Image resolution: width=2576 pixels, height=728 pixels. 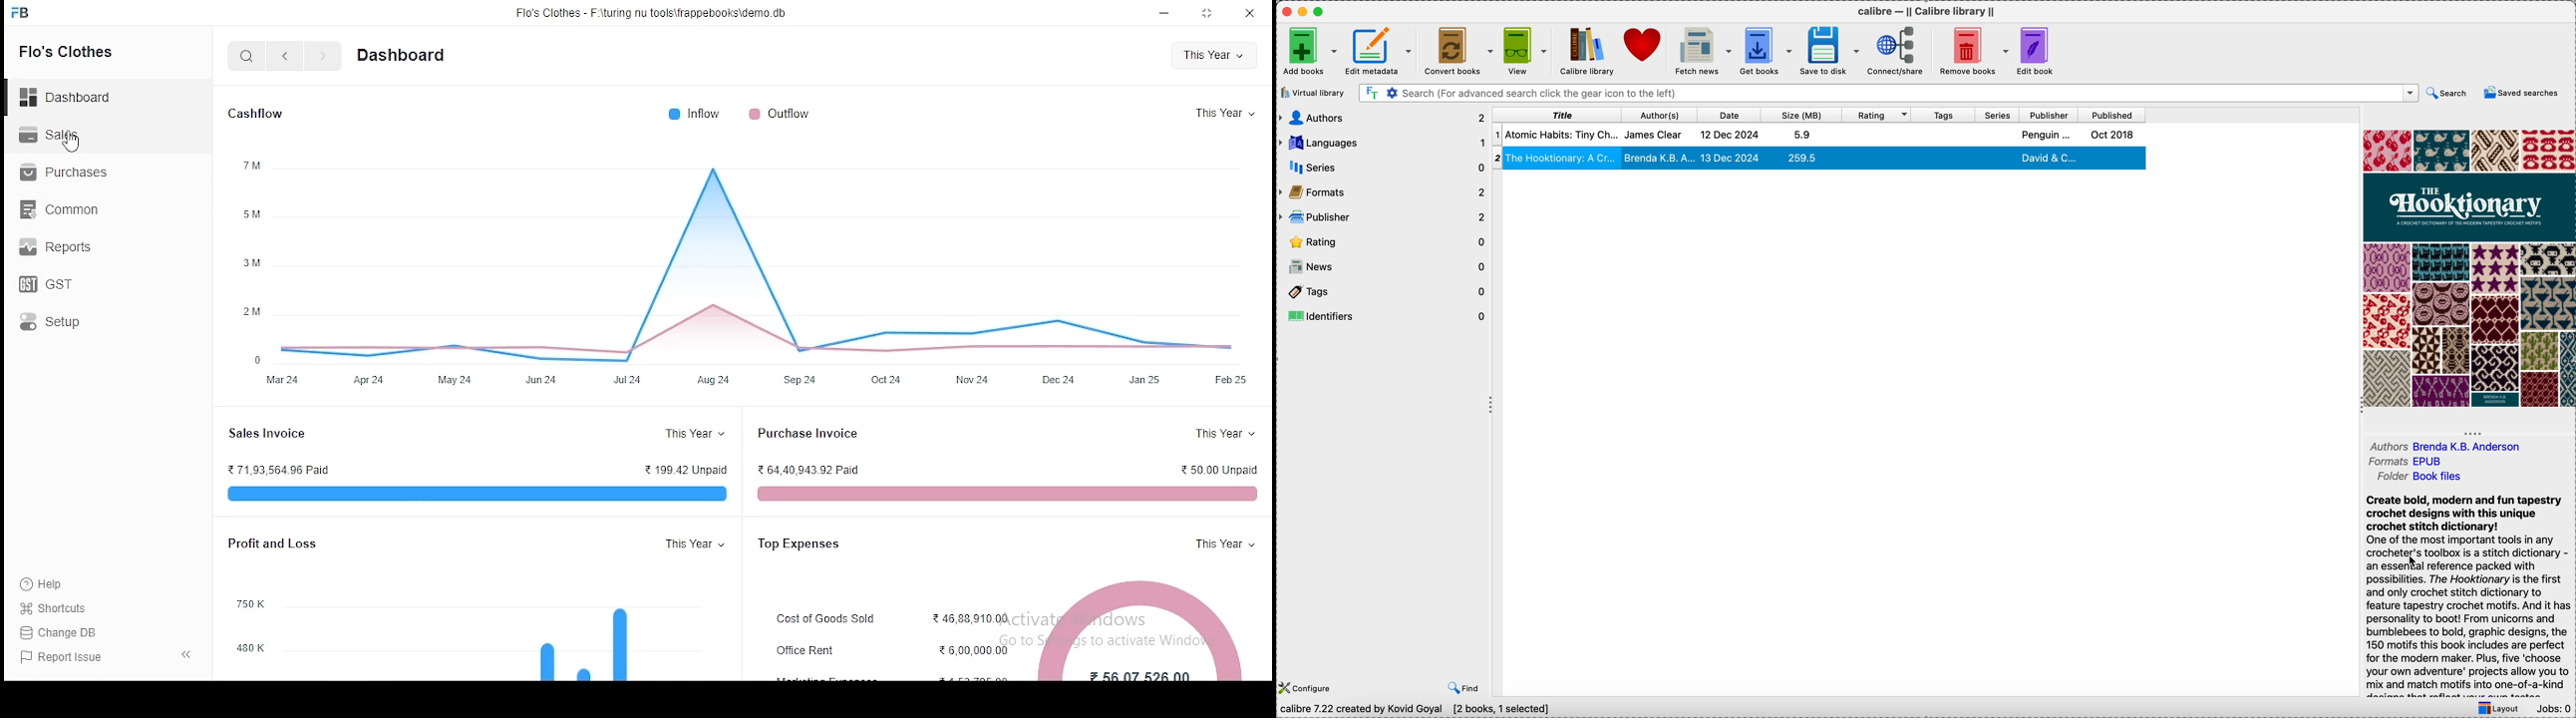 I want to click on configure, so click(x=1307, y=687).